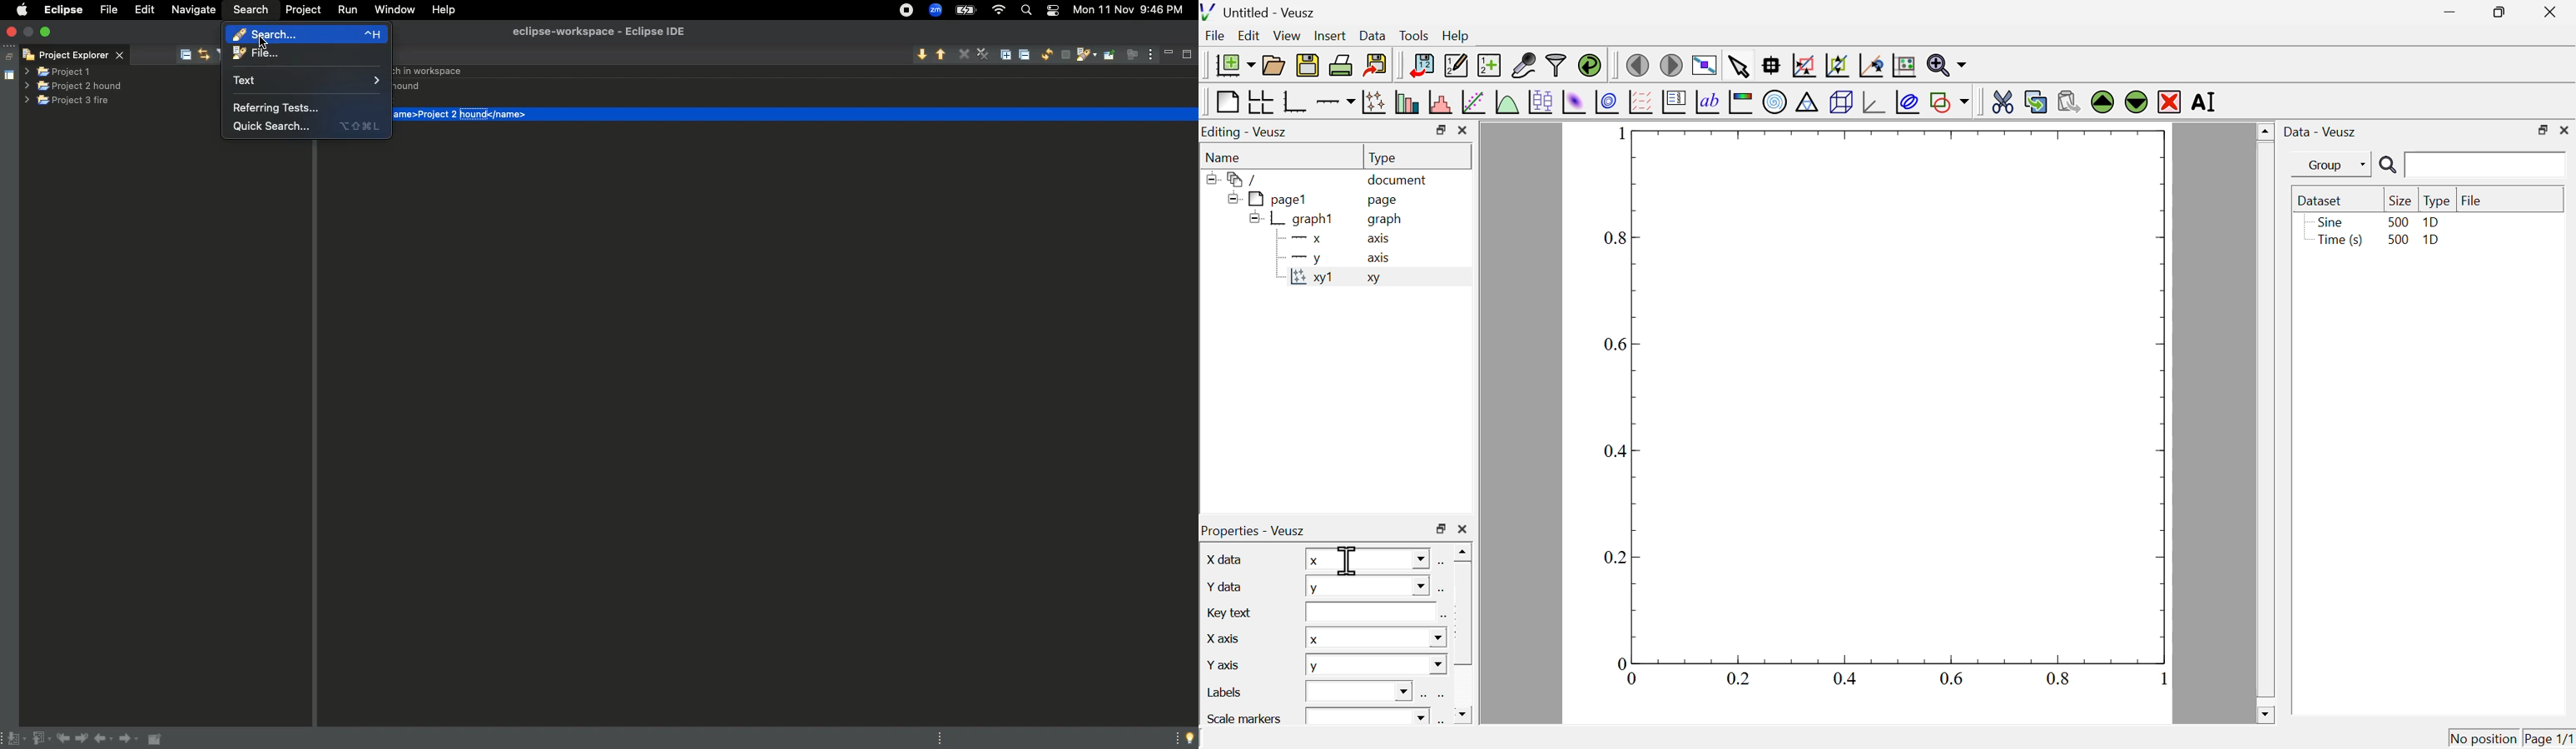 The width and height of the screenshot is (2576, 756). What do you see at coordinates (47, 32) in the screenshot?
I see `maximise` at bounding box center [47, 32].